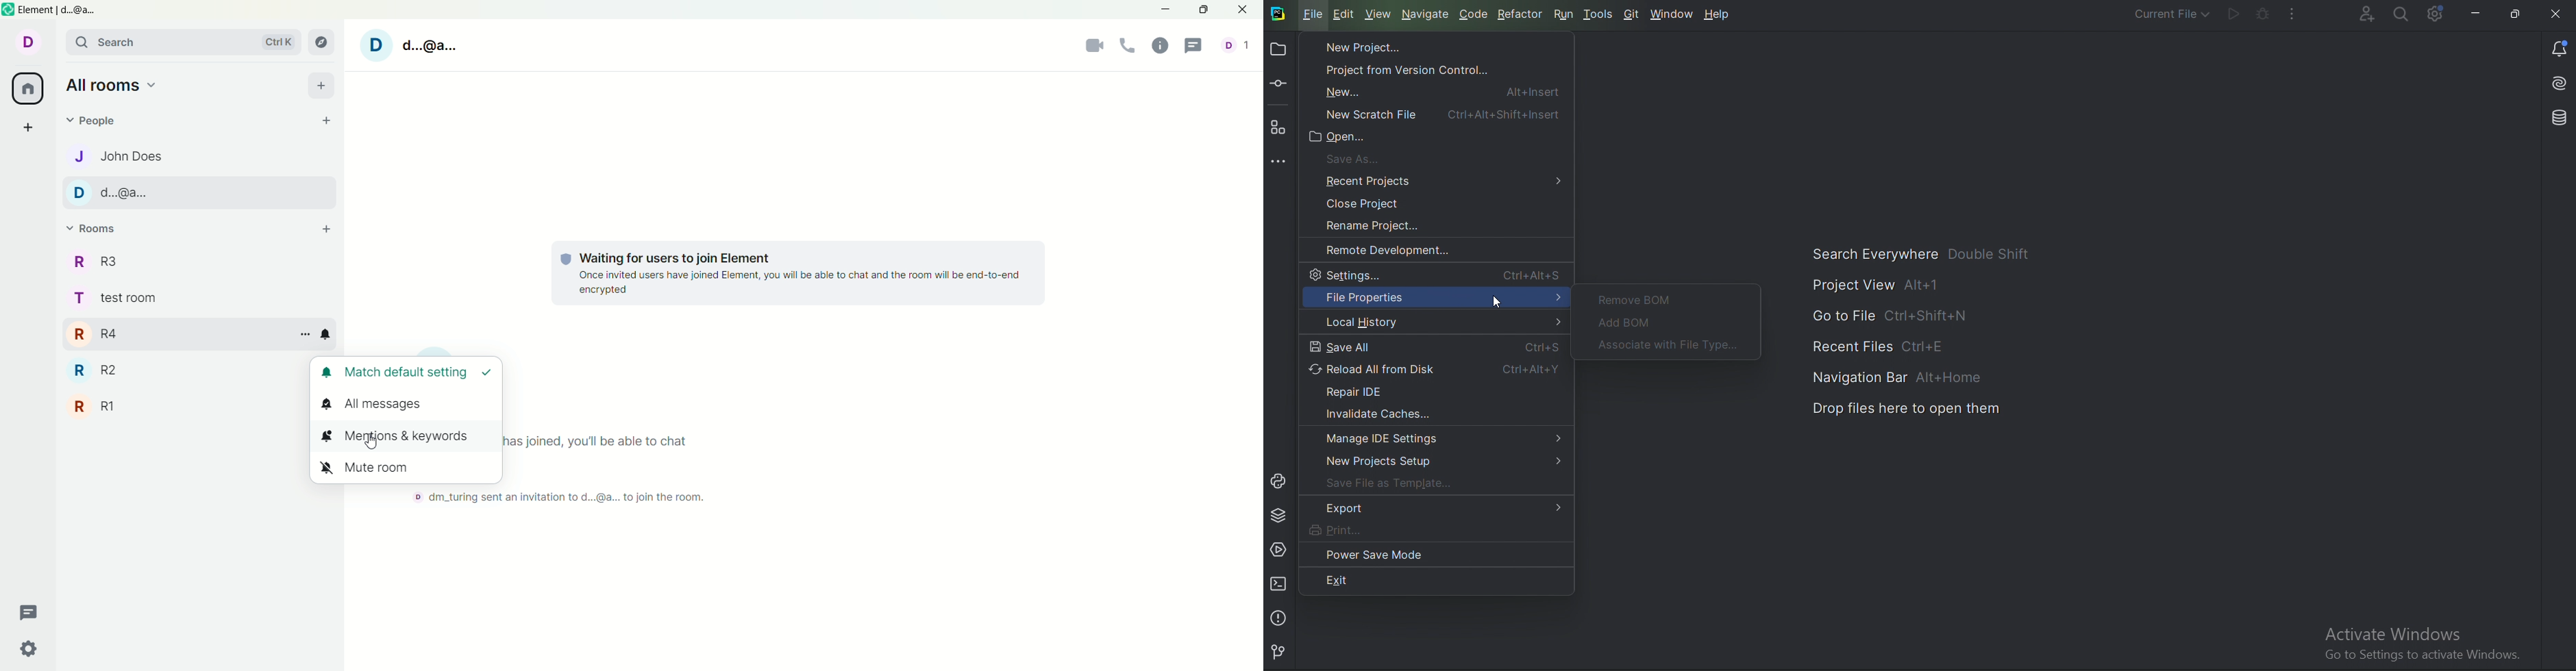  Describe the element at coordinates (26, 41) in the screenshot. I see `Current account` at that location.